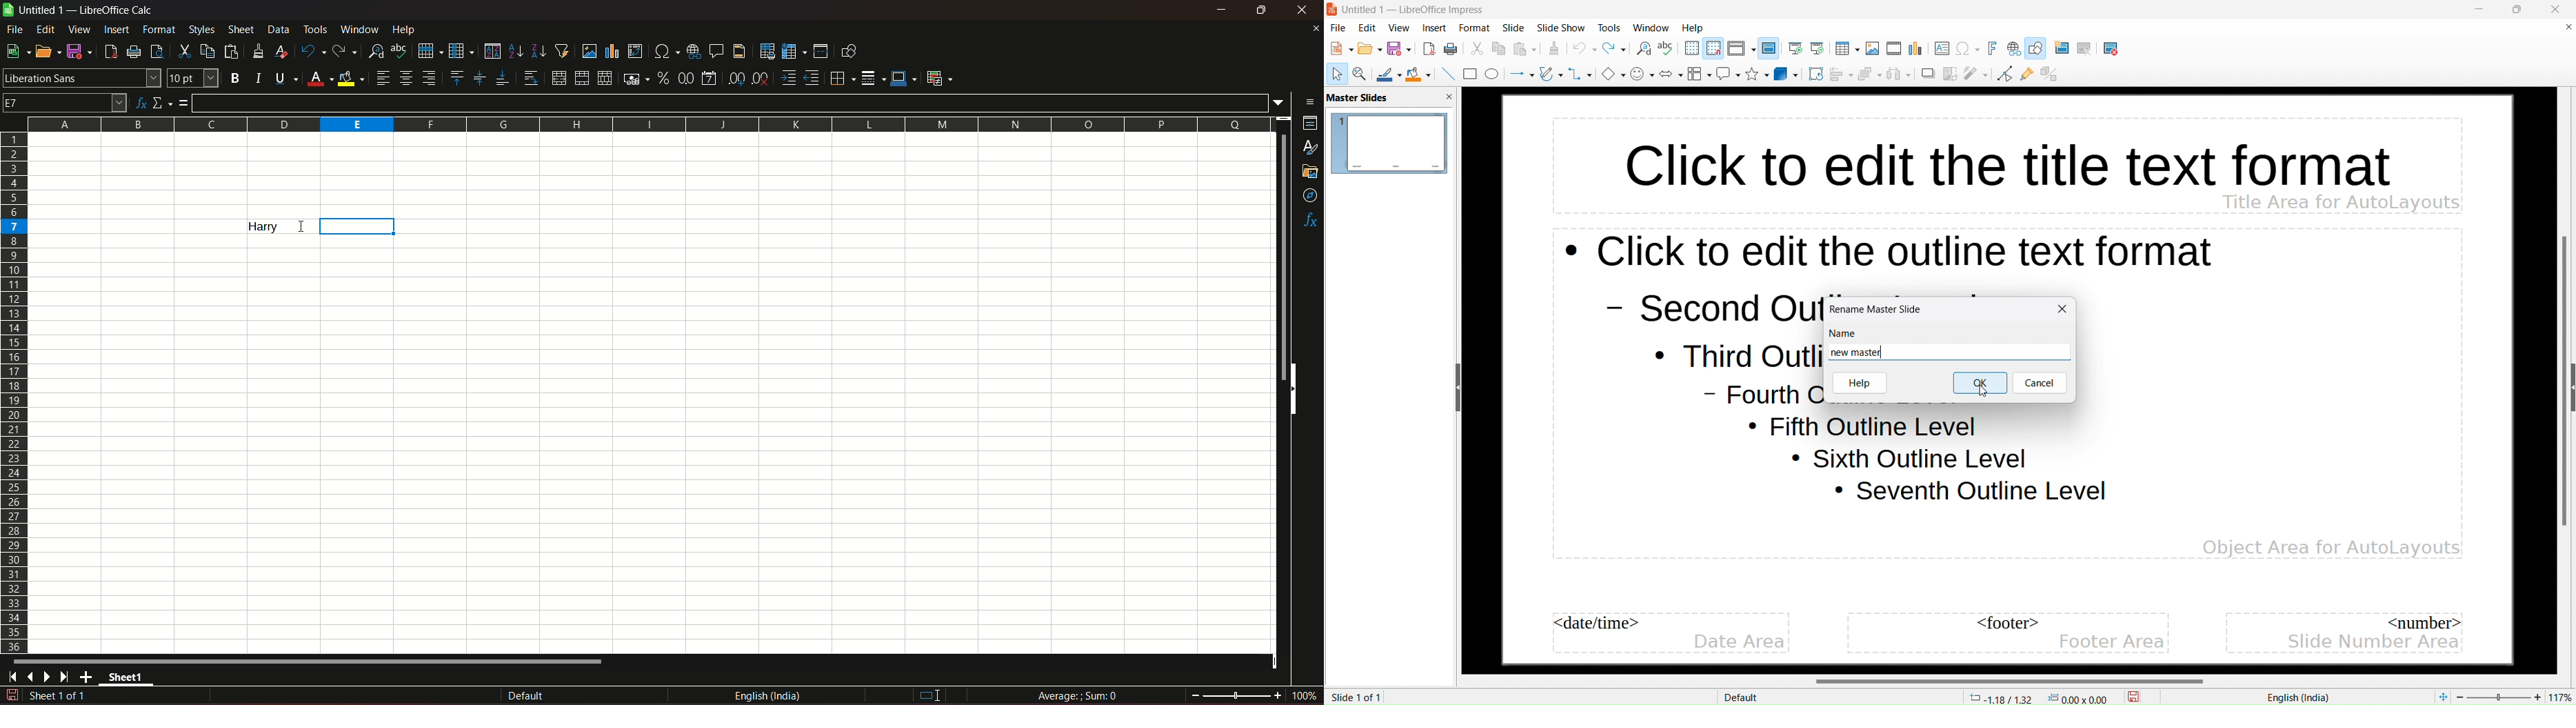 The height and width of the screenshot is (728, 2576). Describe the element at coordinates (1555, 49) in the screenshot. I see `clone formatting` at that location.